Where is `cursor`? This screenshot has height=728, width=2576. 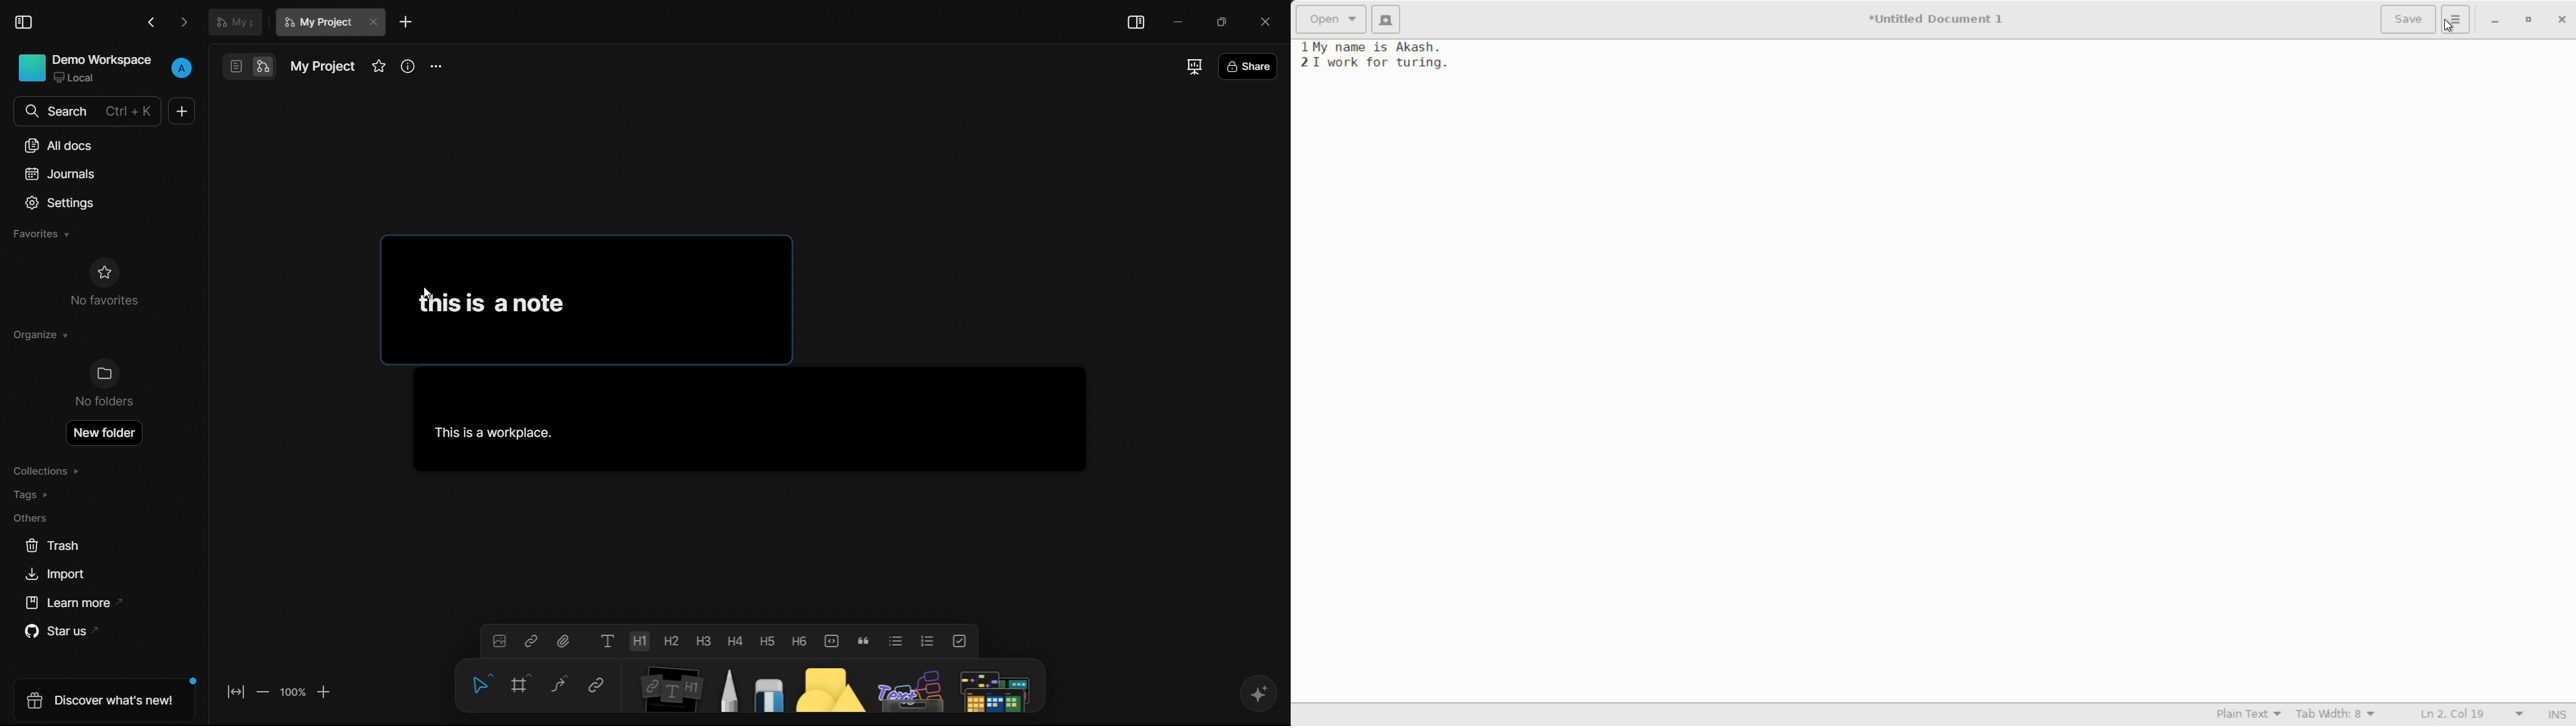
cursor is located at coordinates (2451, 26).